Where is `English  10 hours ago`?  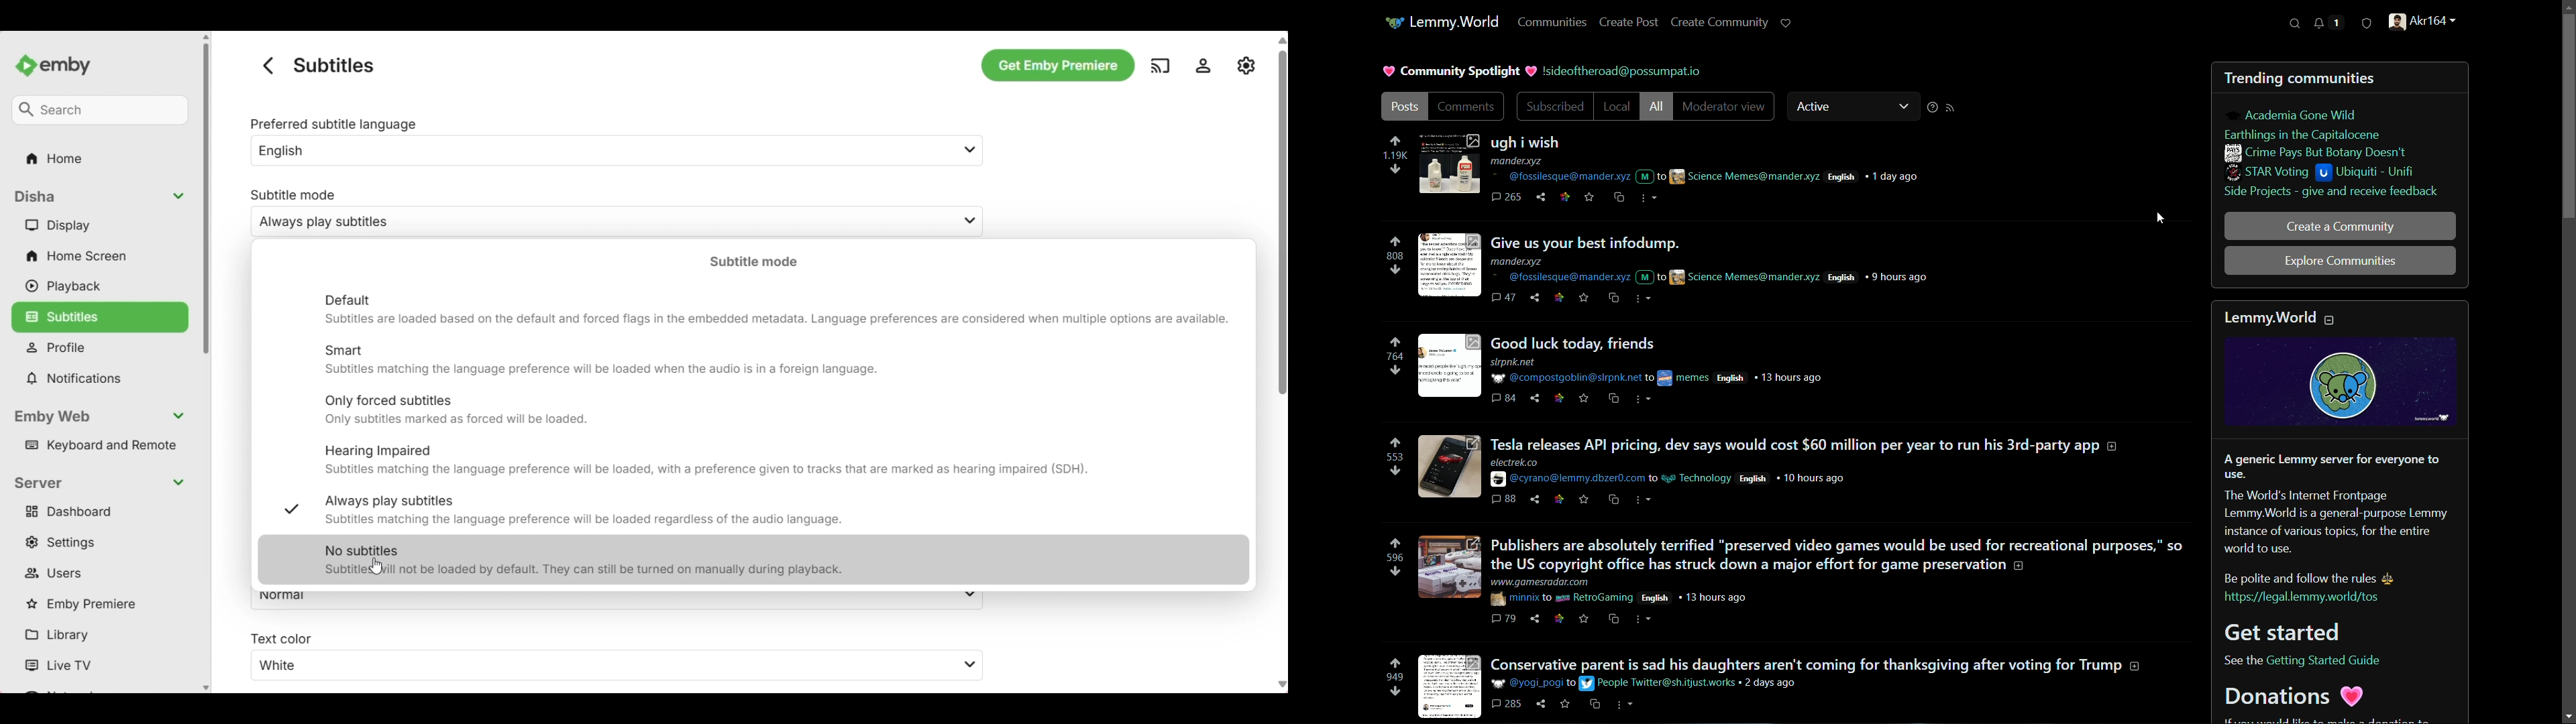
English  10 hours ago is located at coordinates (1791, 479).